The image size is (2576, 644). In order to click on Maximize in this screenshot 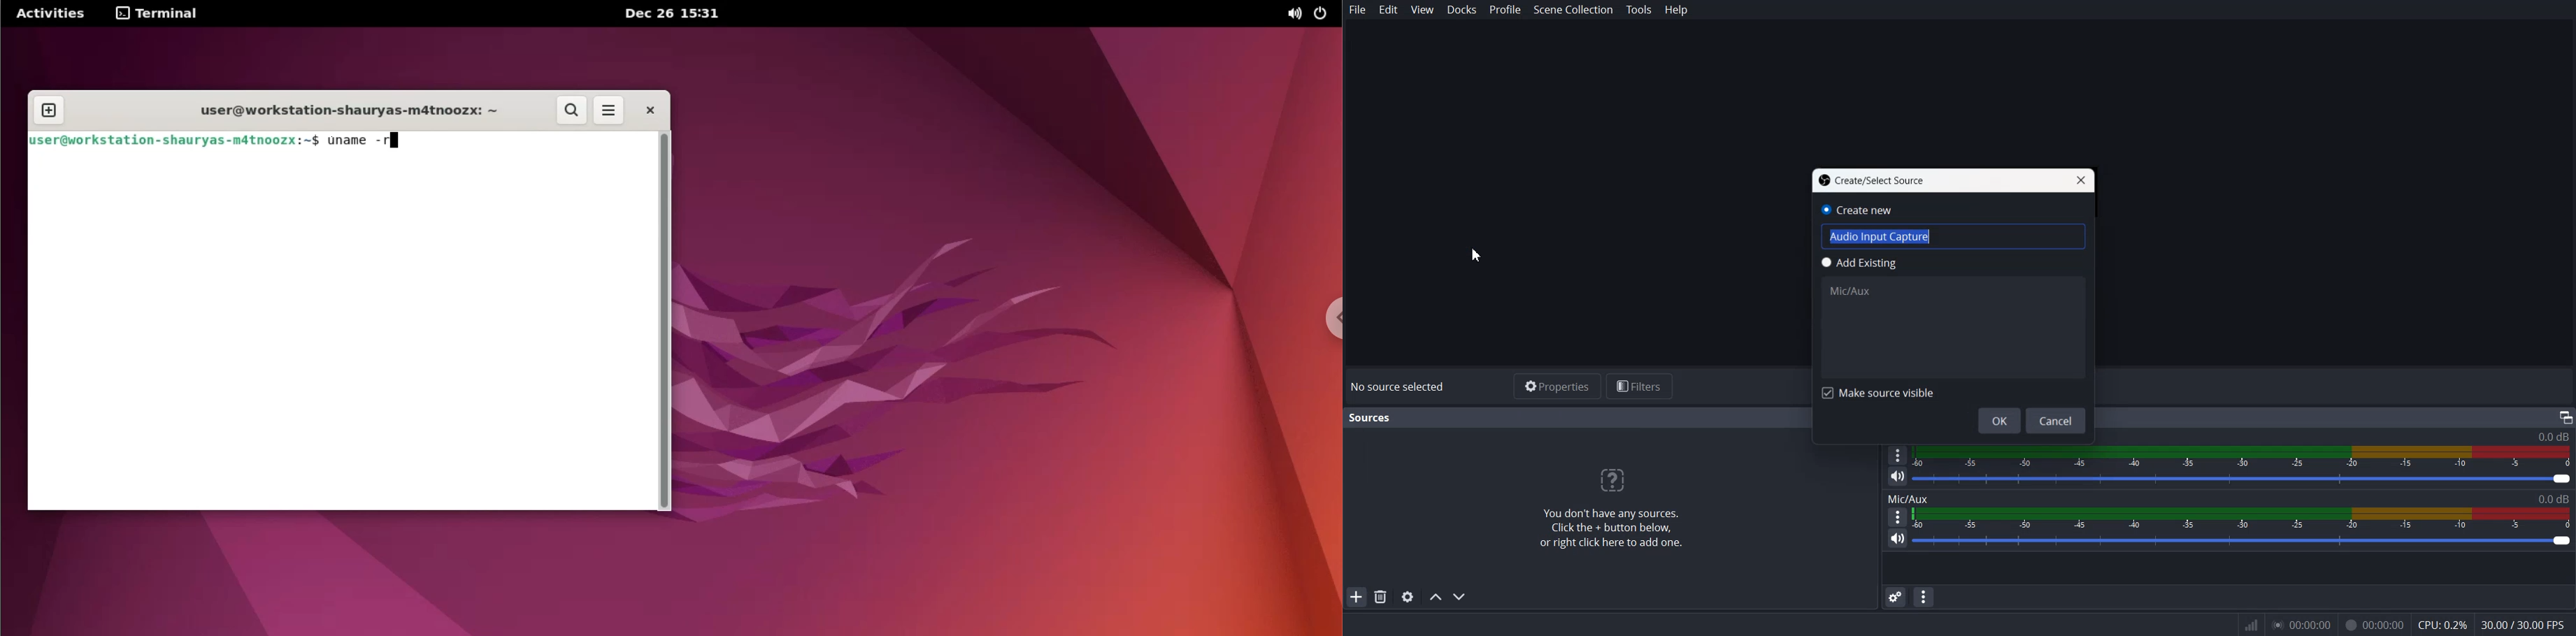, I will do `click(2566, 416)`.